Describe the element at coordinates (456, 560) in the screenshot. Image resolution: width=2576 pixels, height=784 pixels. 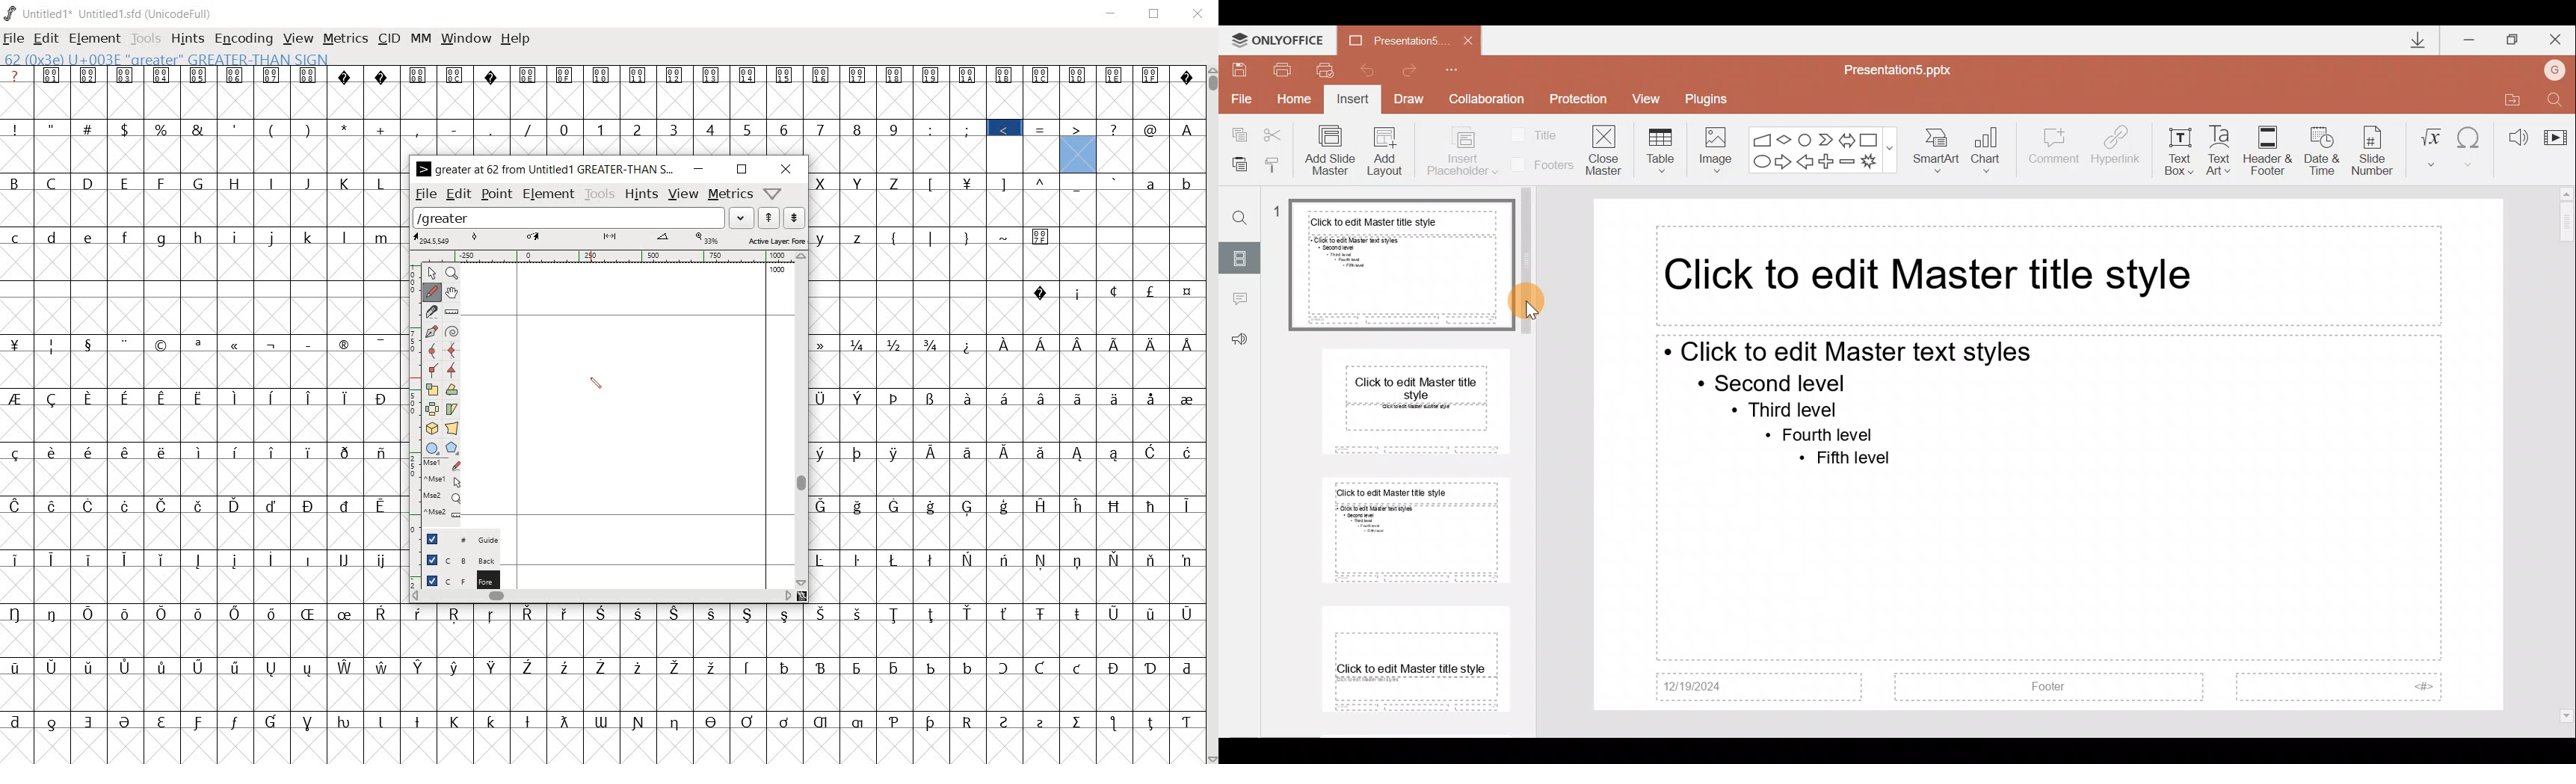
I see `background` at that location.